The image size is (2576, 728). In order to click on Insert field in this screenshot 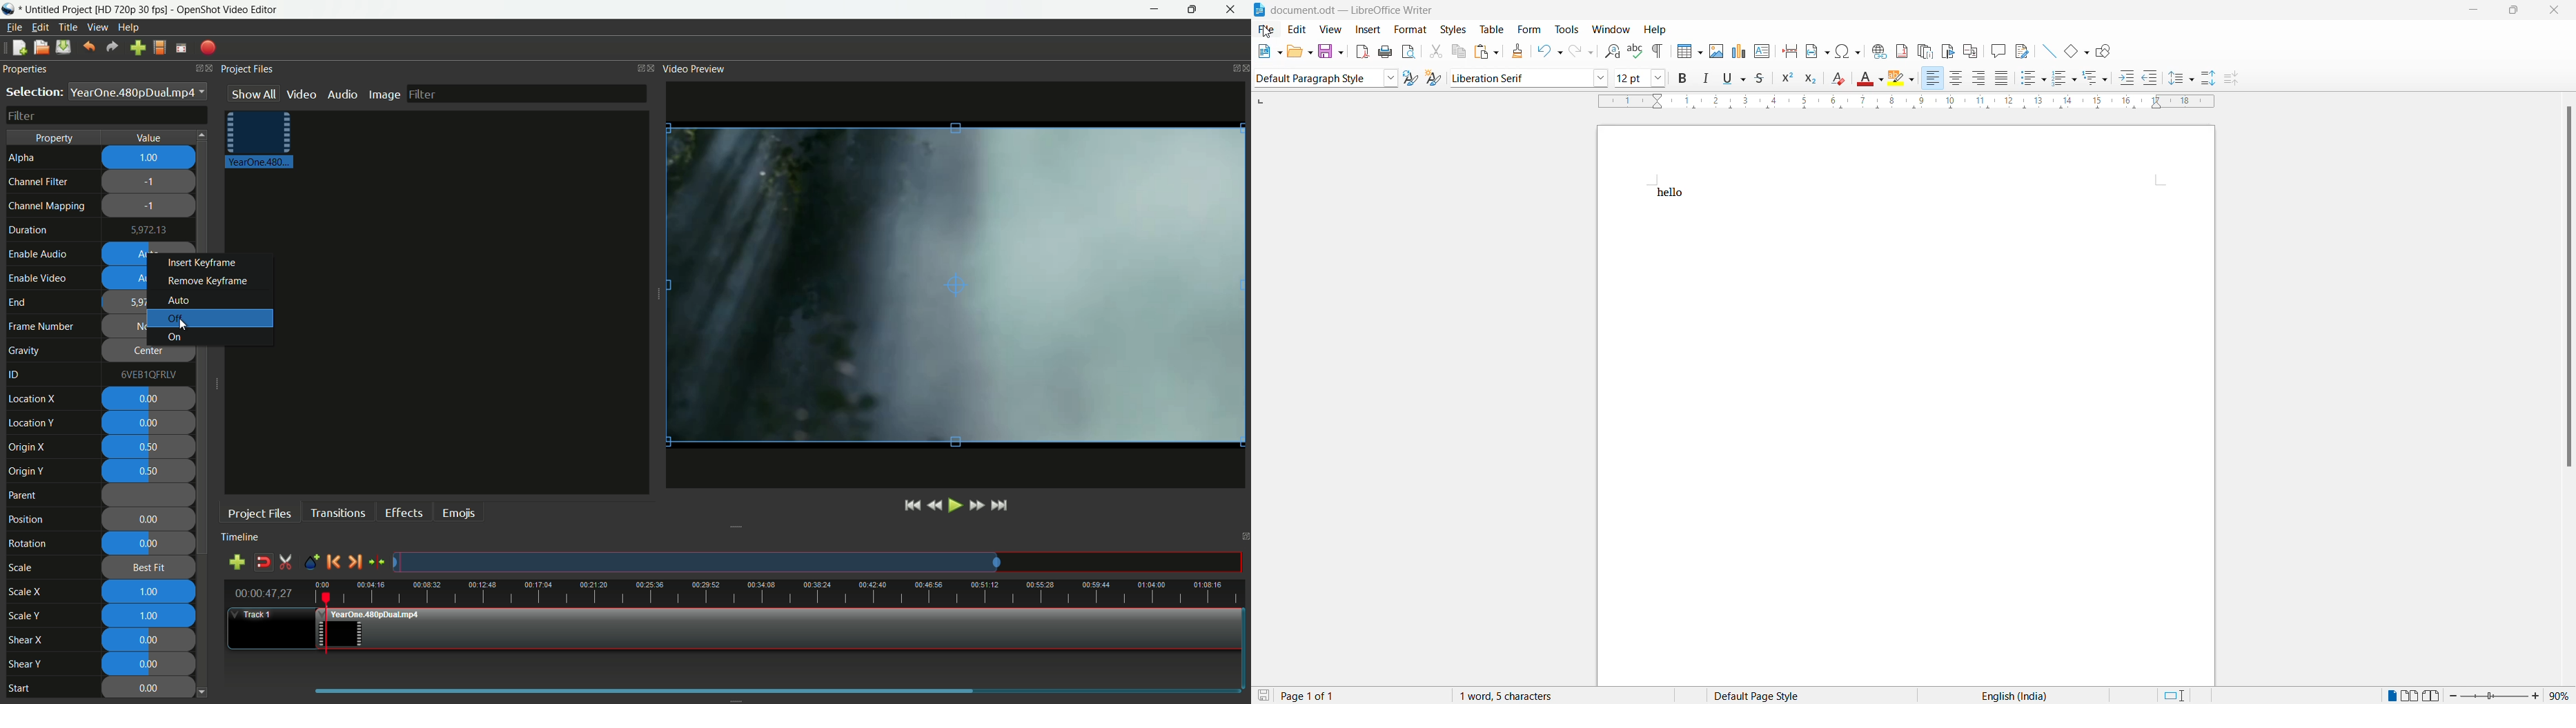, I will do `click(1817, 52)`.